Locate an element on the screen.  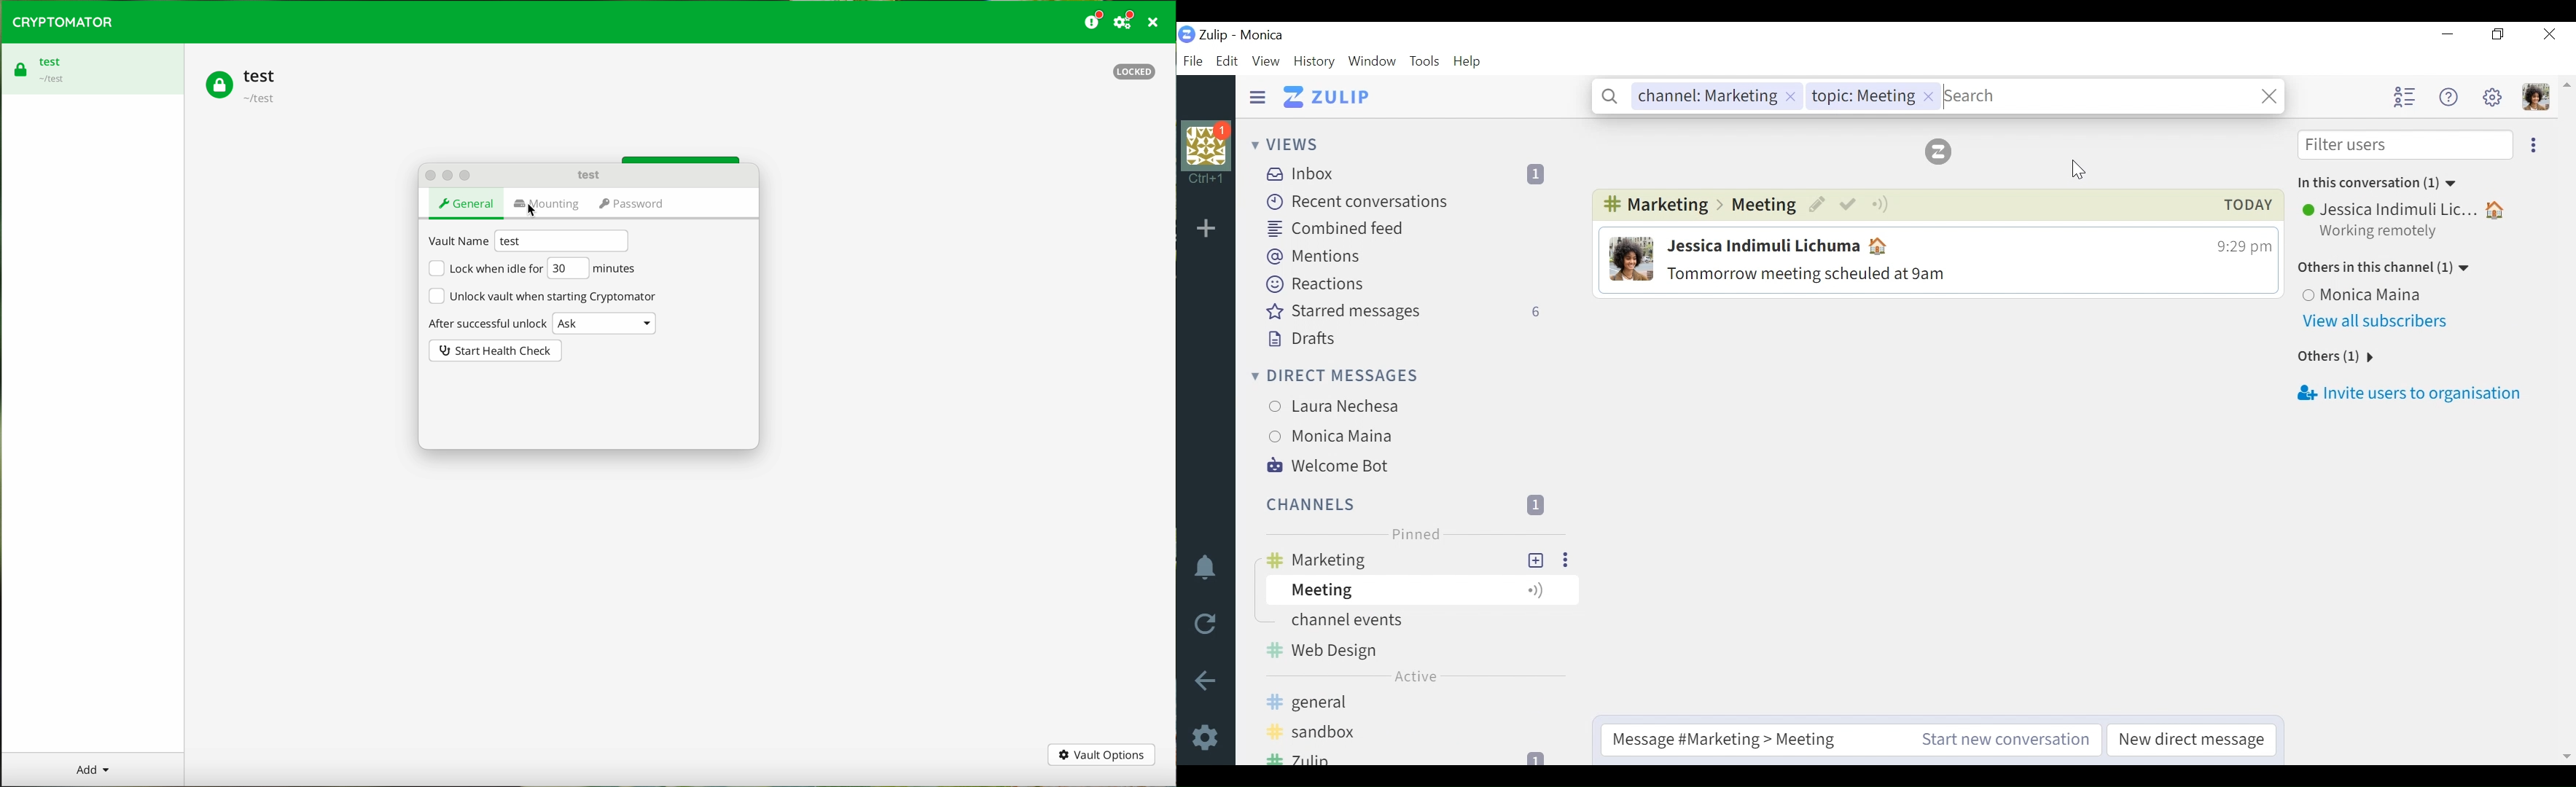
channel: Marketing is located at coordinates (1714, 97).